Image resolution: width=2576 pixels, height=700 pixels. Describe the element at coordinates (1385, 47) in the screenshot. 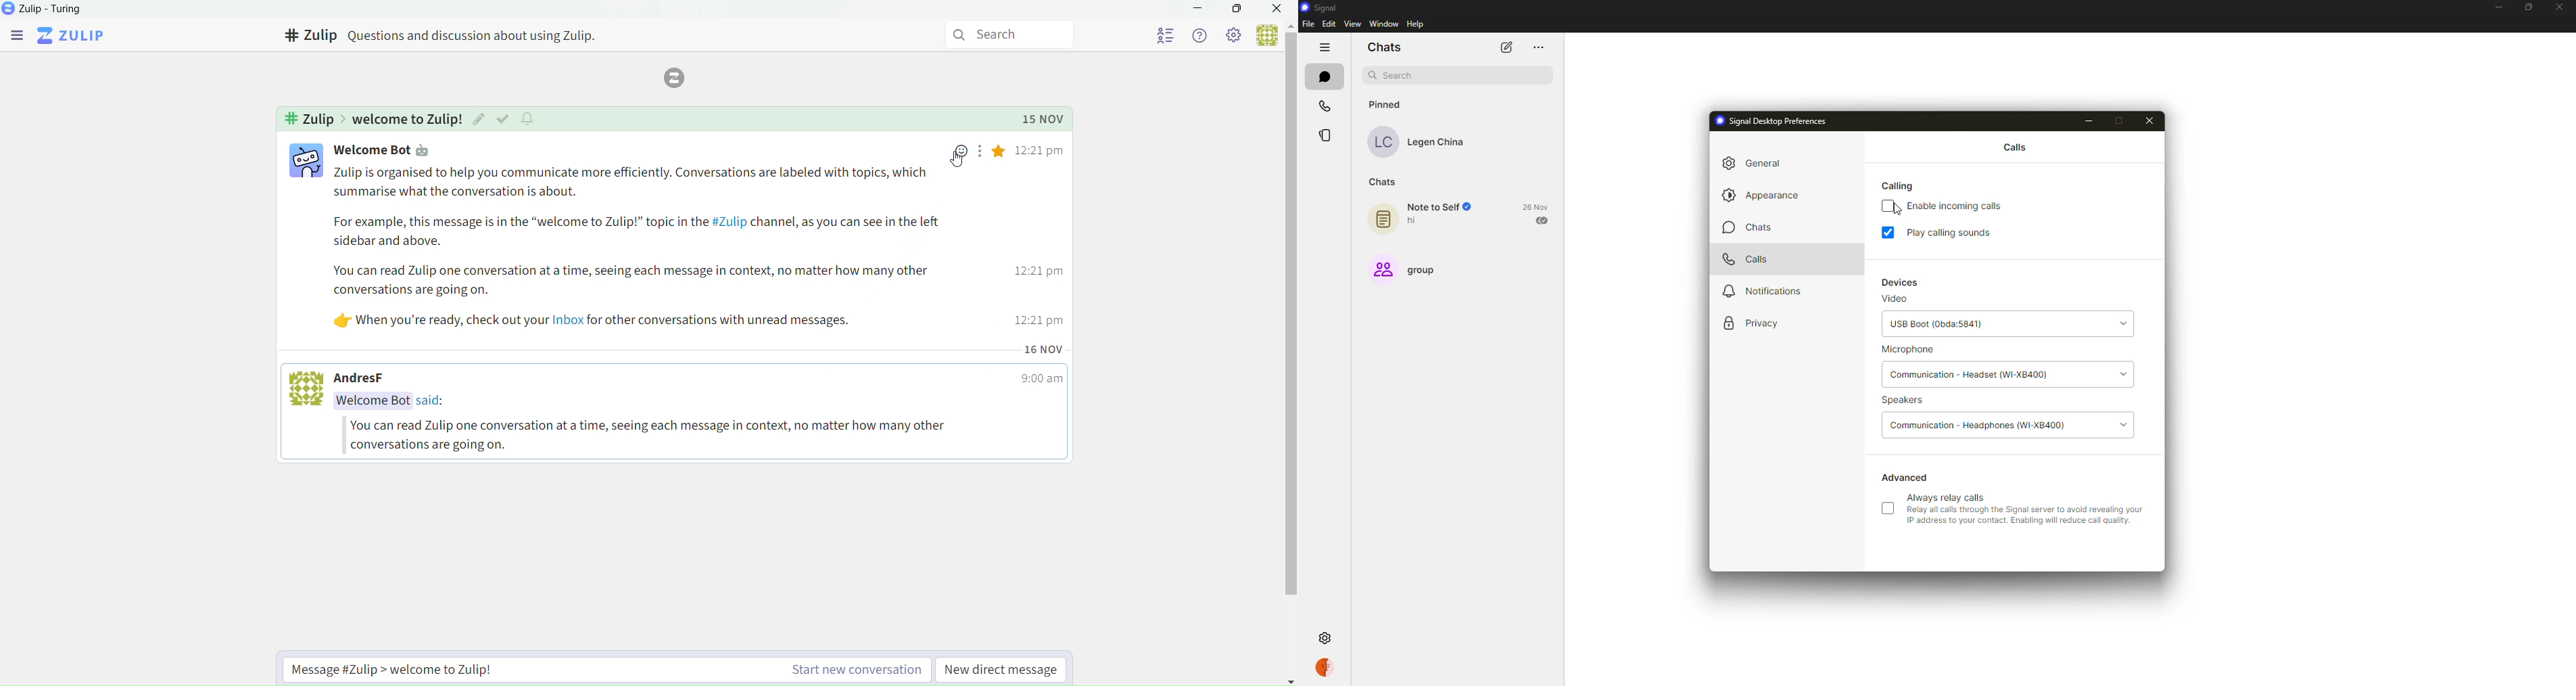

I see `chats` at that location.